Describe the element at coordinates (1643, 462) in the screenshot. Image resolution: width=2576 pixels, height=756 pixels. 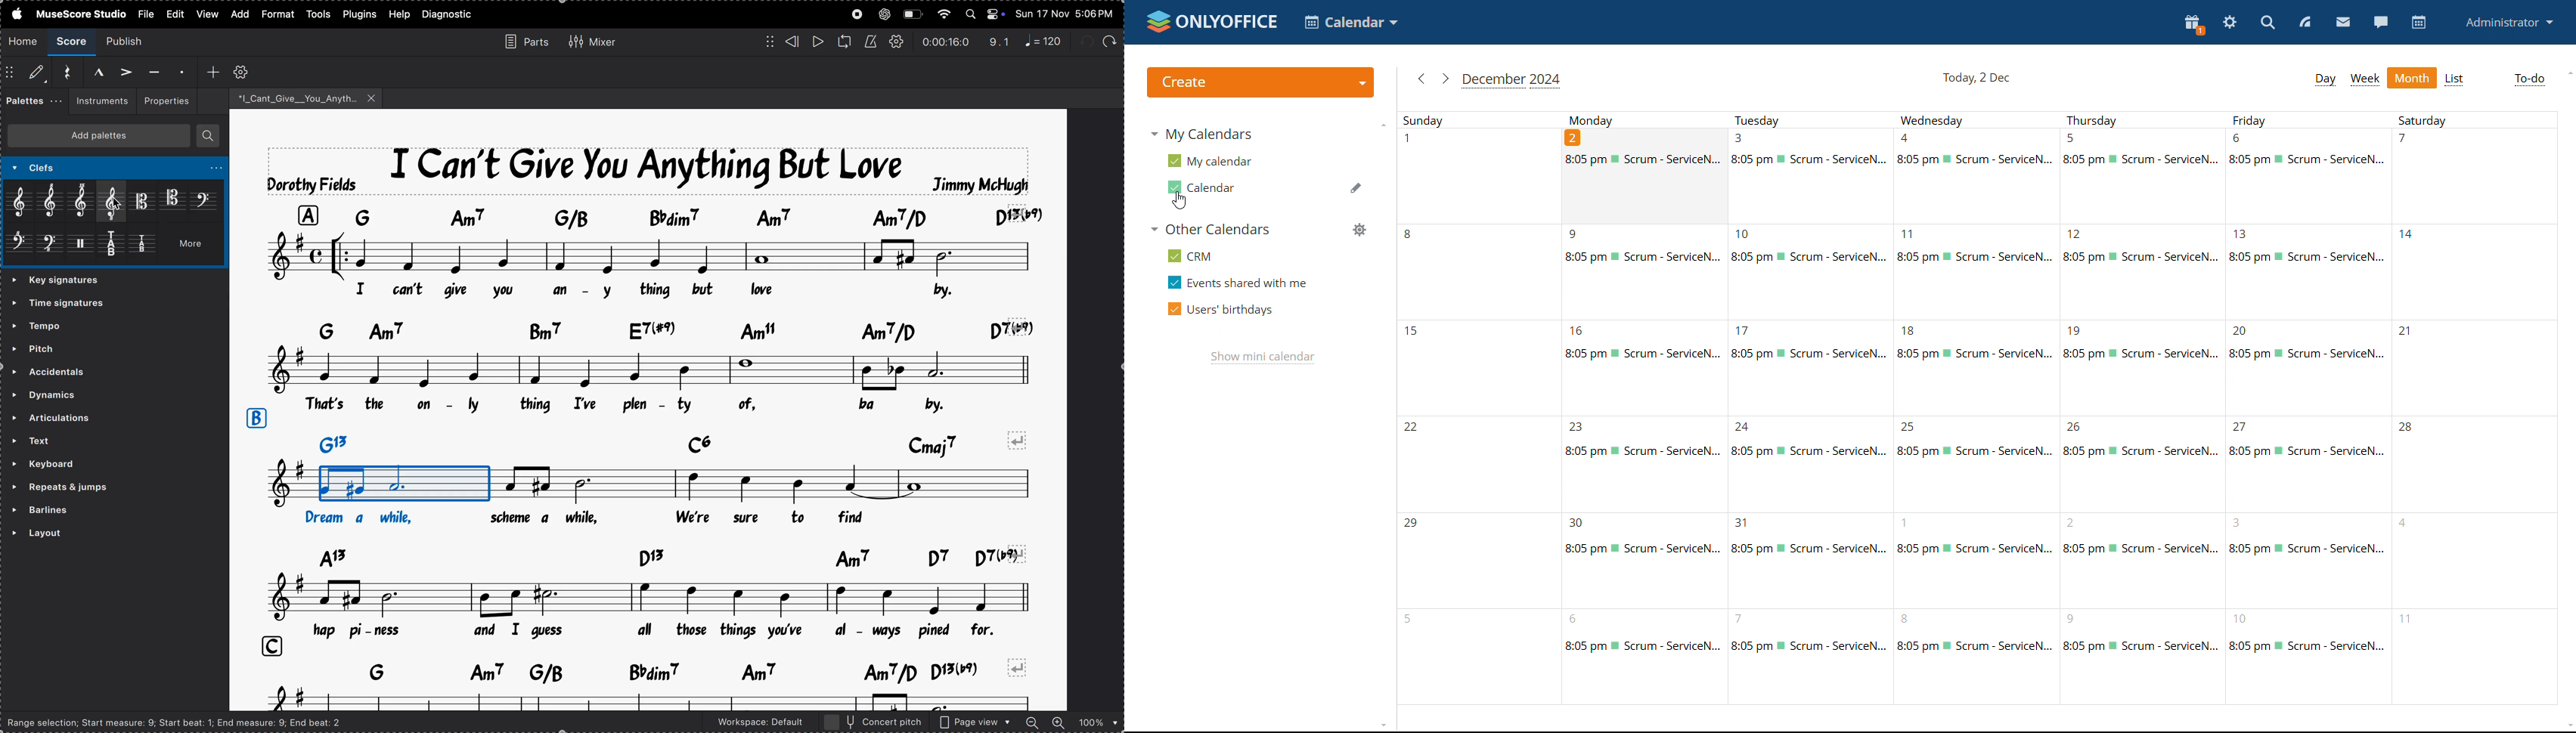
I see `23` at that location.